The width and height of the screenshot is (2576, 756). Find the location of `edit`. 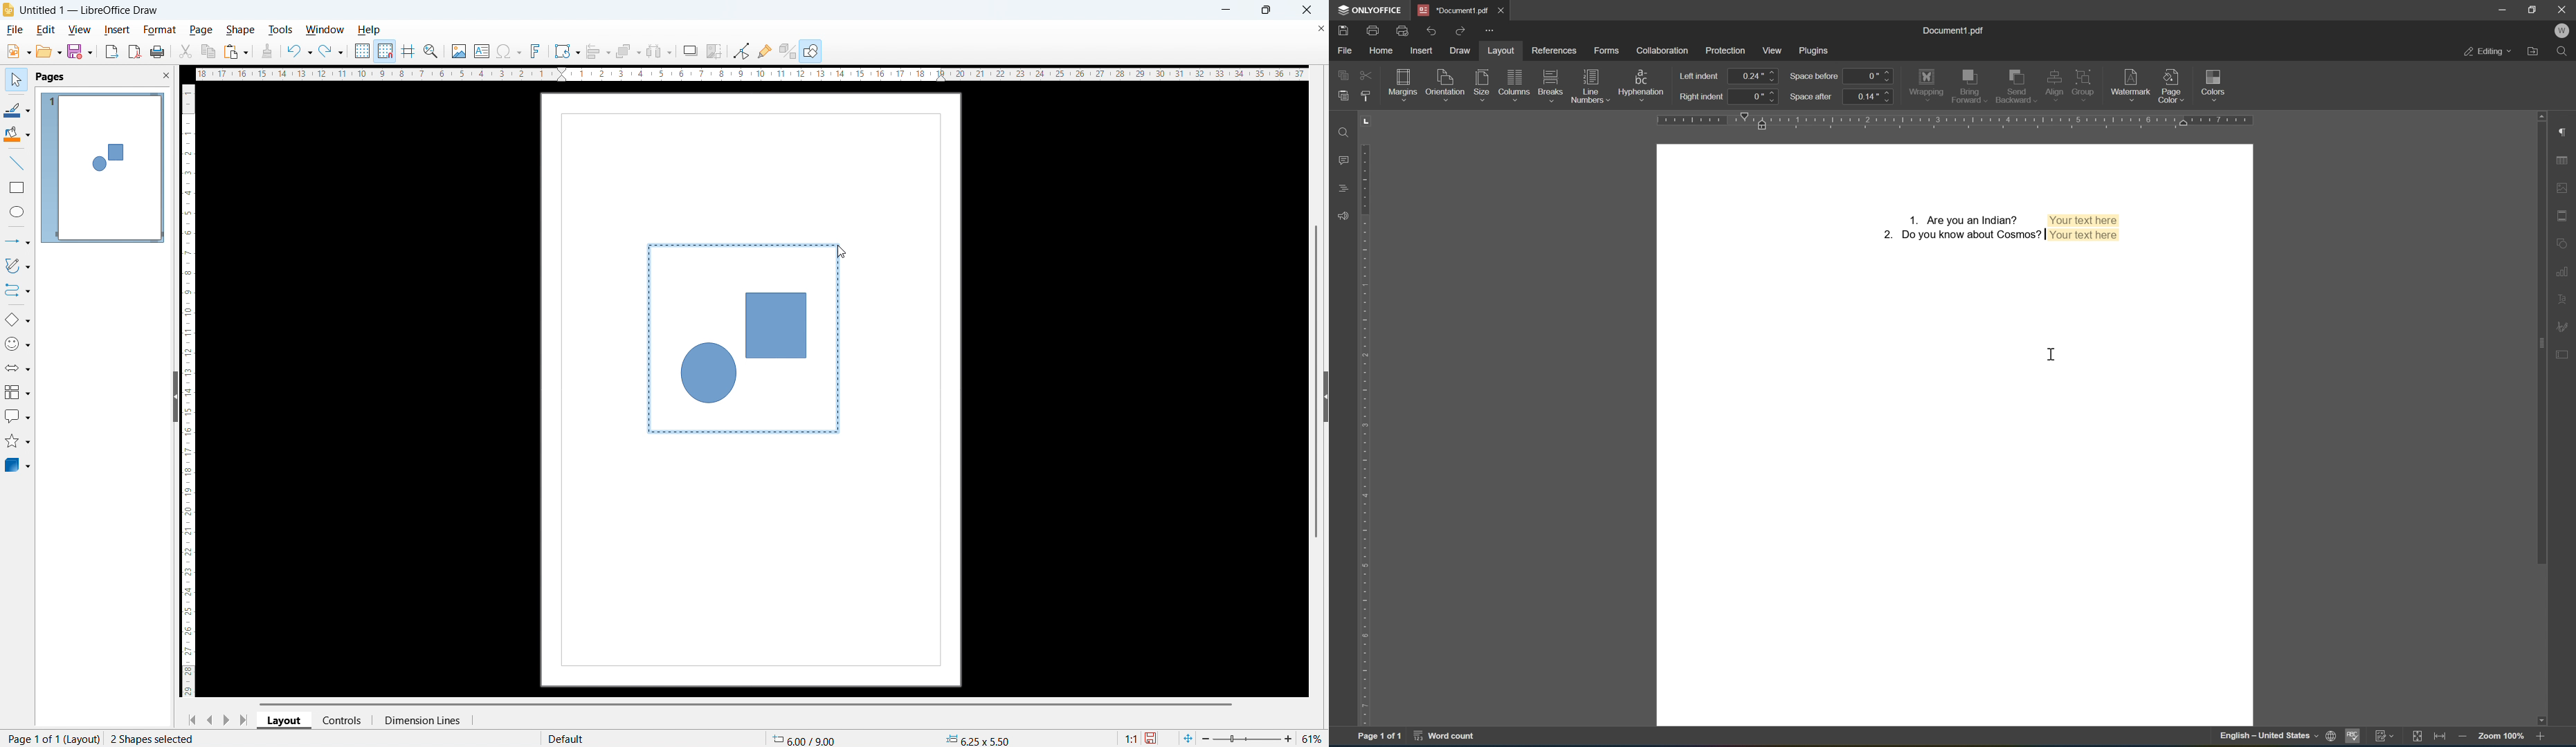

edit is located at coordinates (47, 30).